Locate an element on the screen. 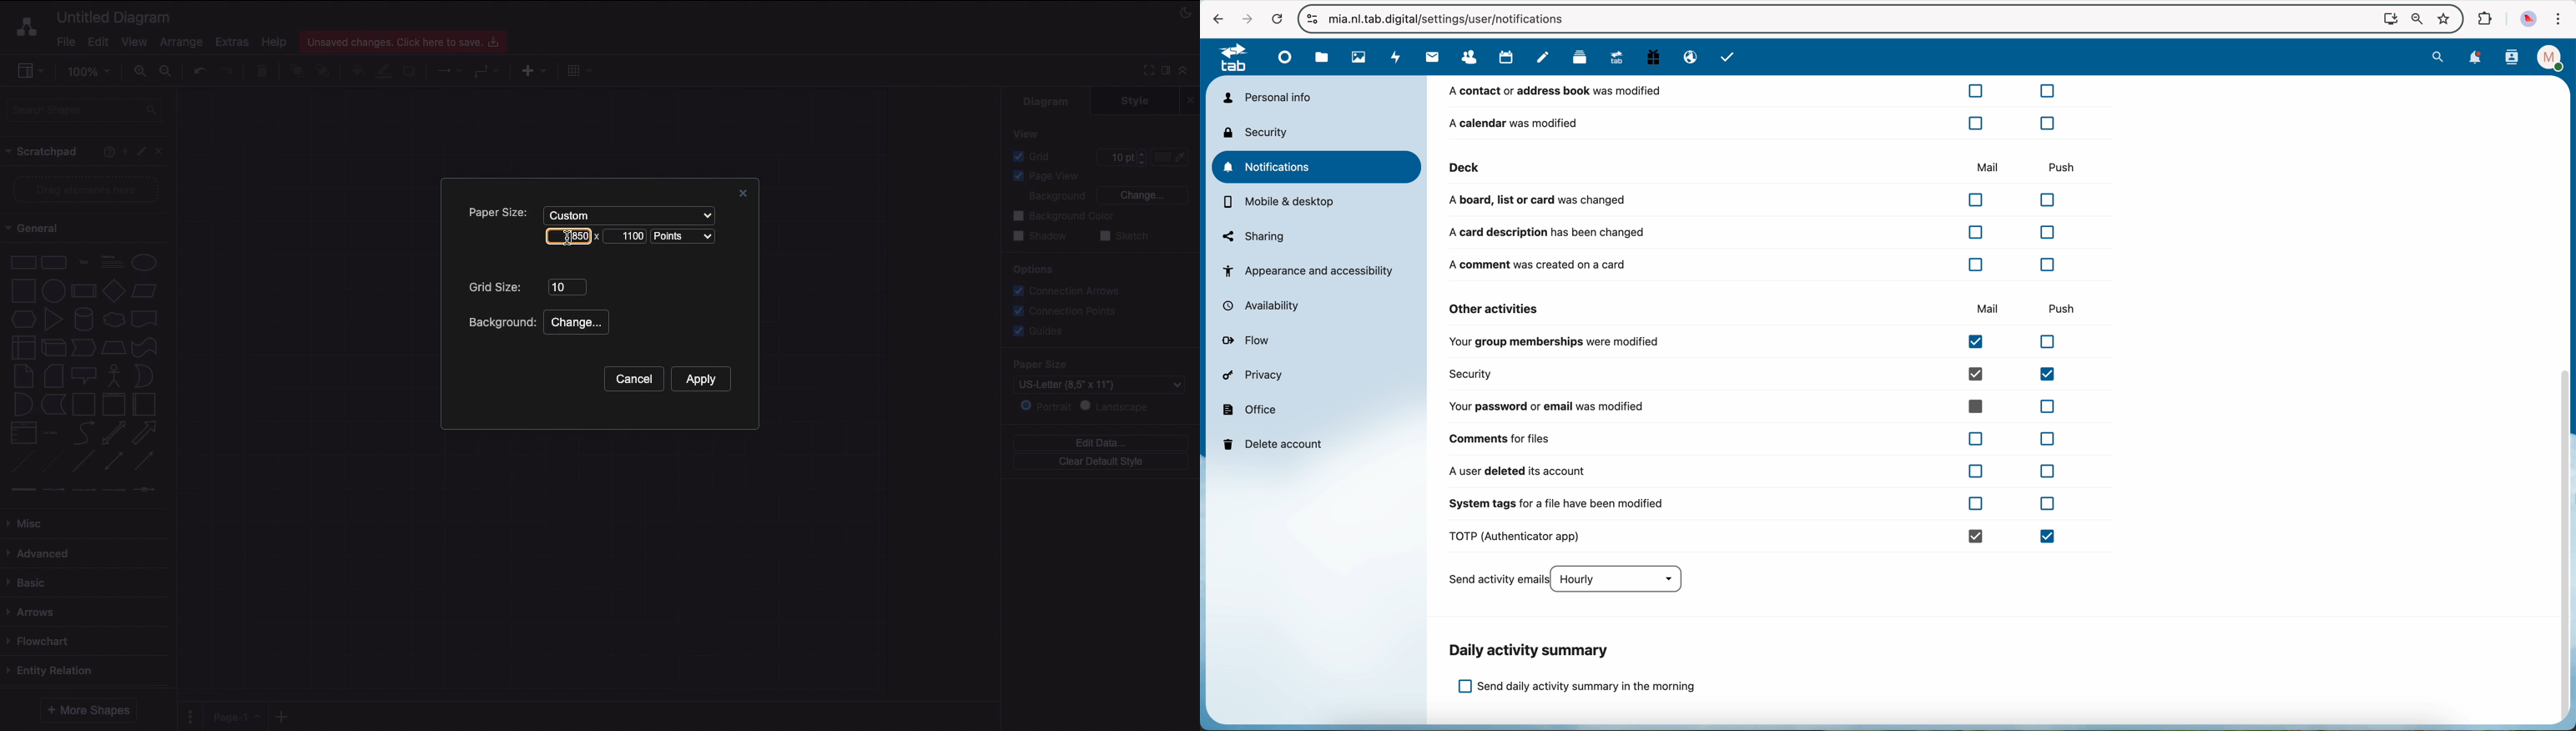 The image size is (2576, 756). Data storage is located at coordinates (53, 406).